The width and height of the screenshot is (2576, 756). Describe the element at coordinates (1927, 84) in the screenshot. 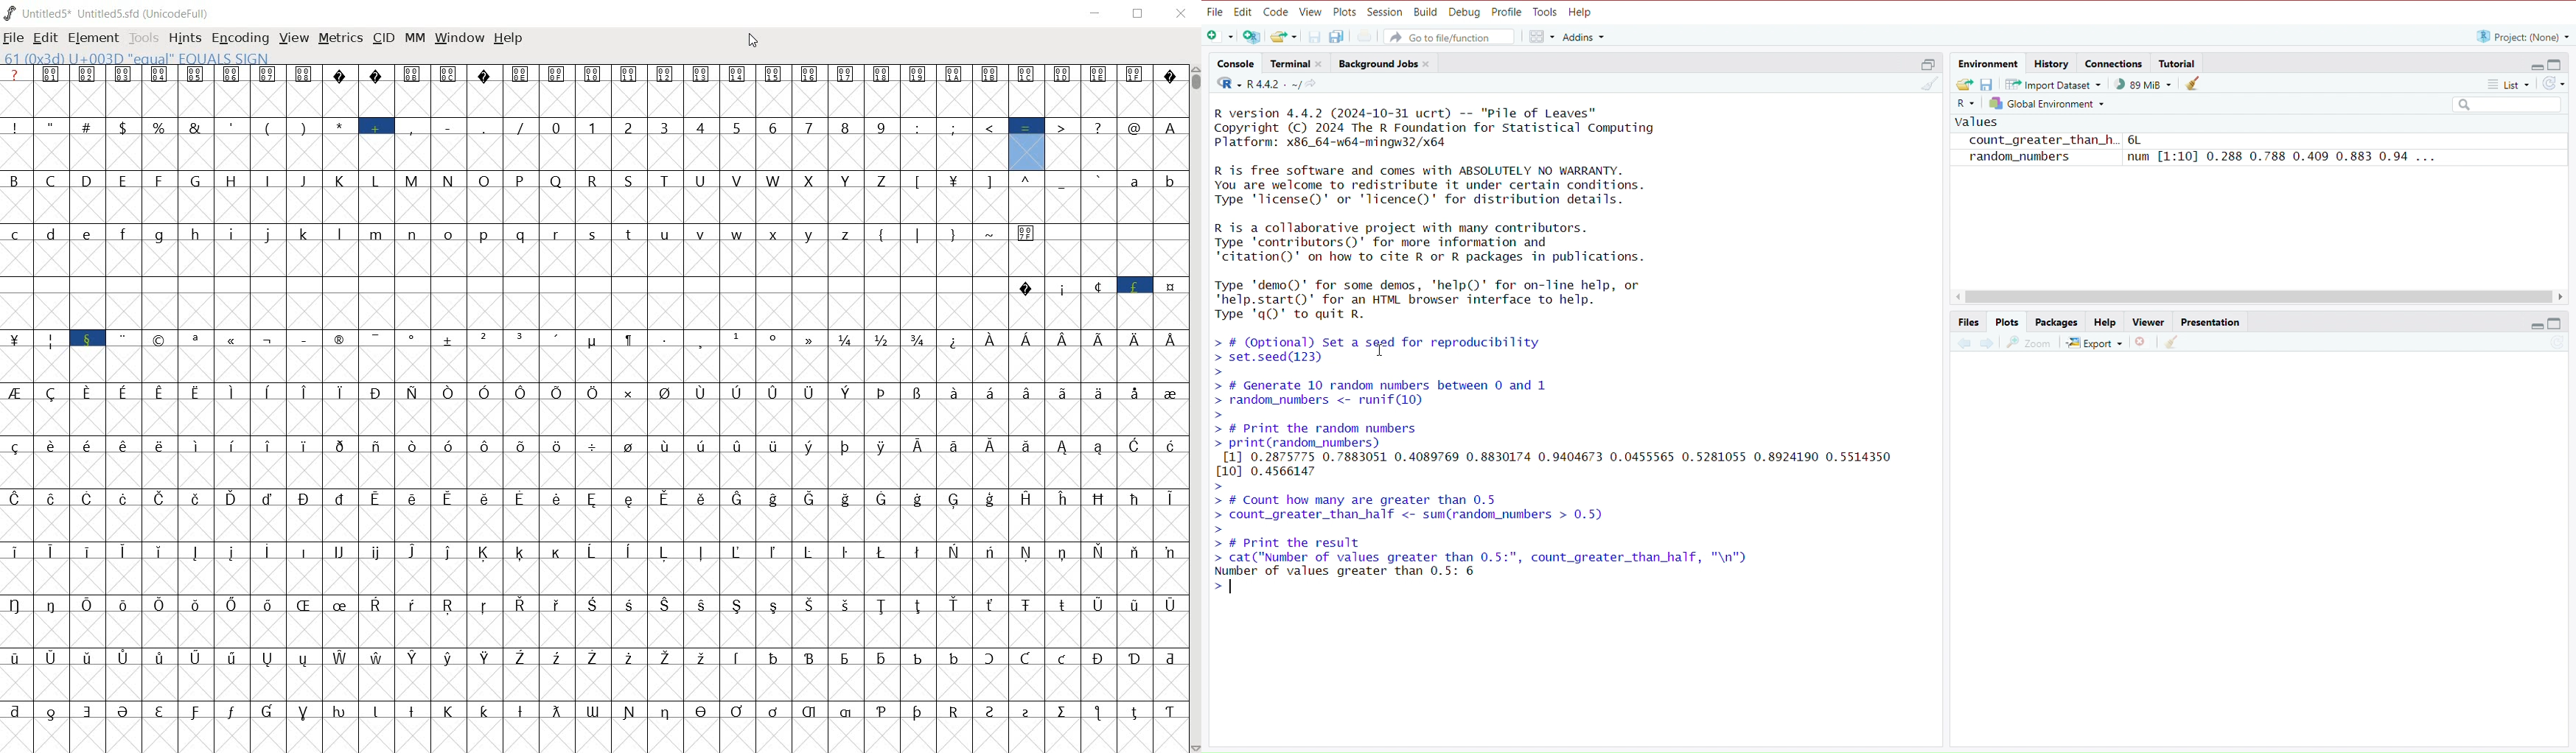

I see `Clear` at that location.